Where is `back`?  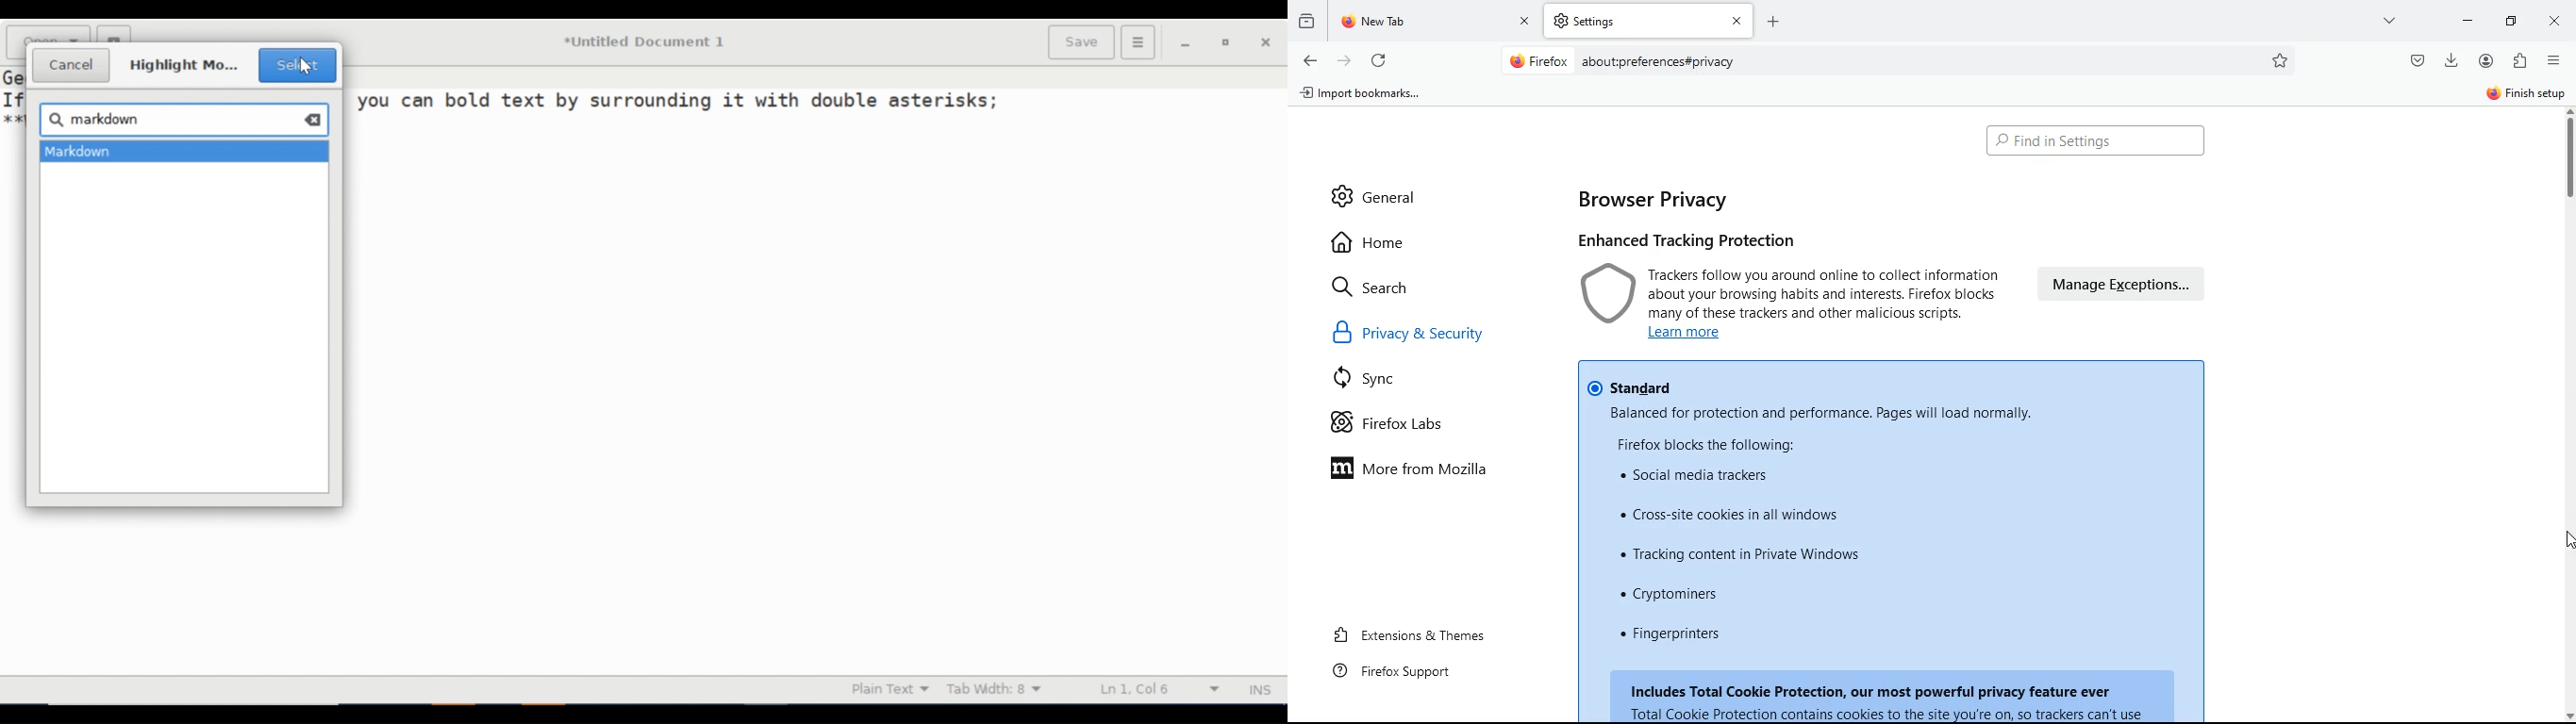 back is located at coordinates (1308, 61).